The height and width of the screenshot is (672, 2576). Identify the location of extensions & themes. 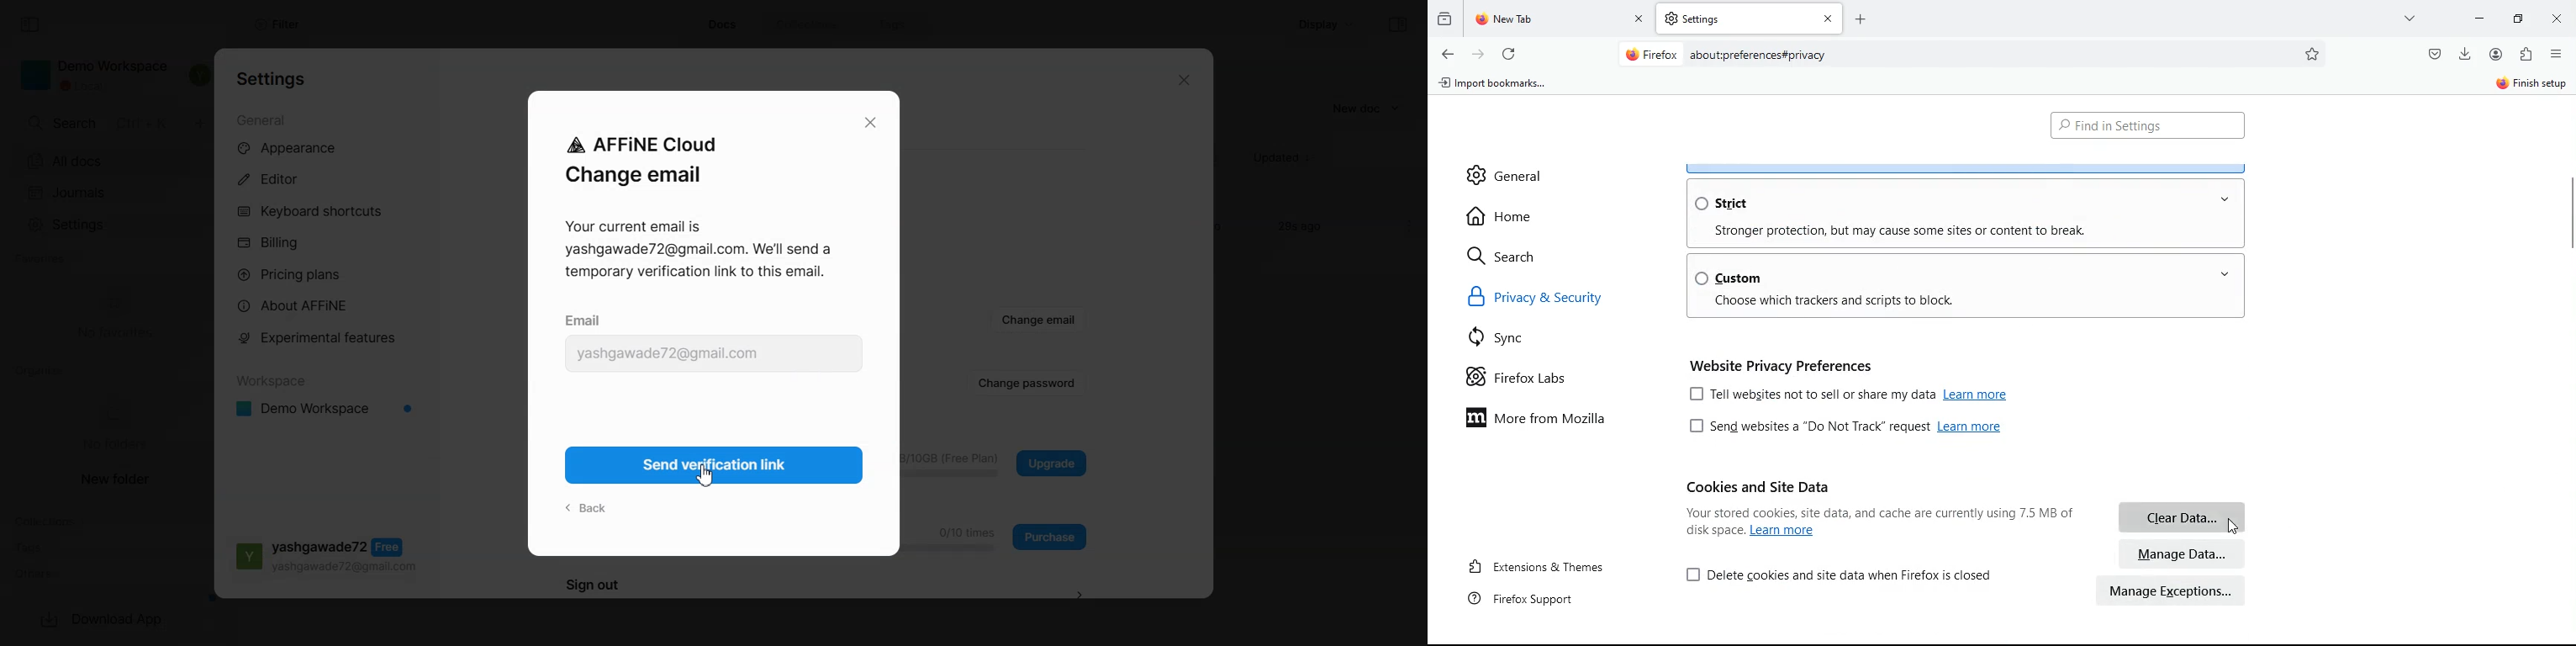
(1551, 564).